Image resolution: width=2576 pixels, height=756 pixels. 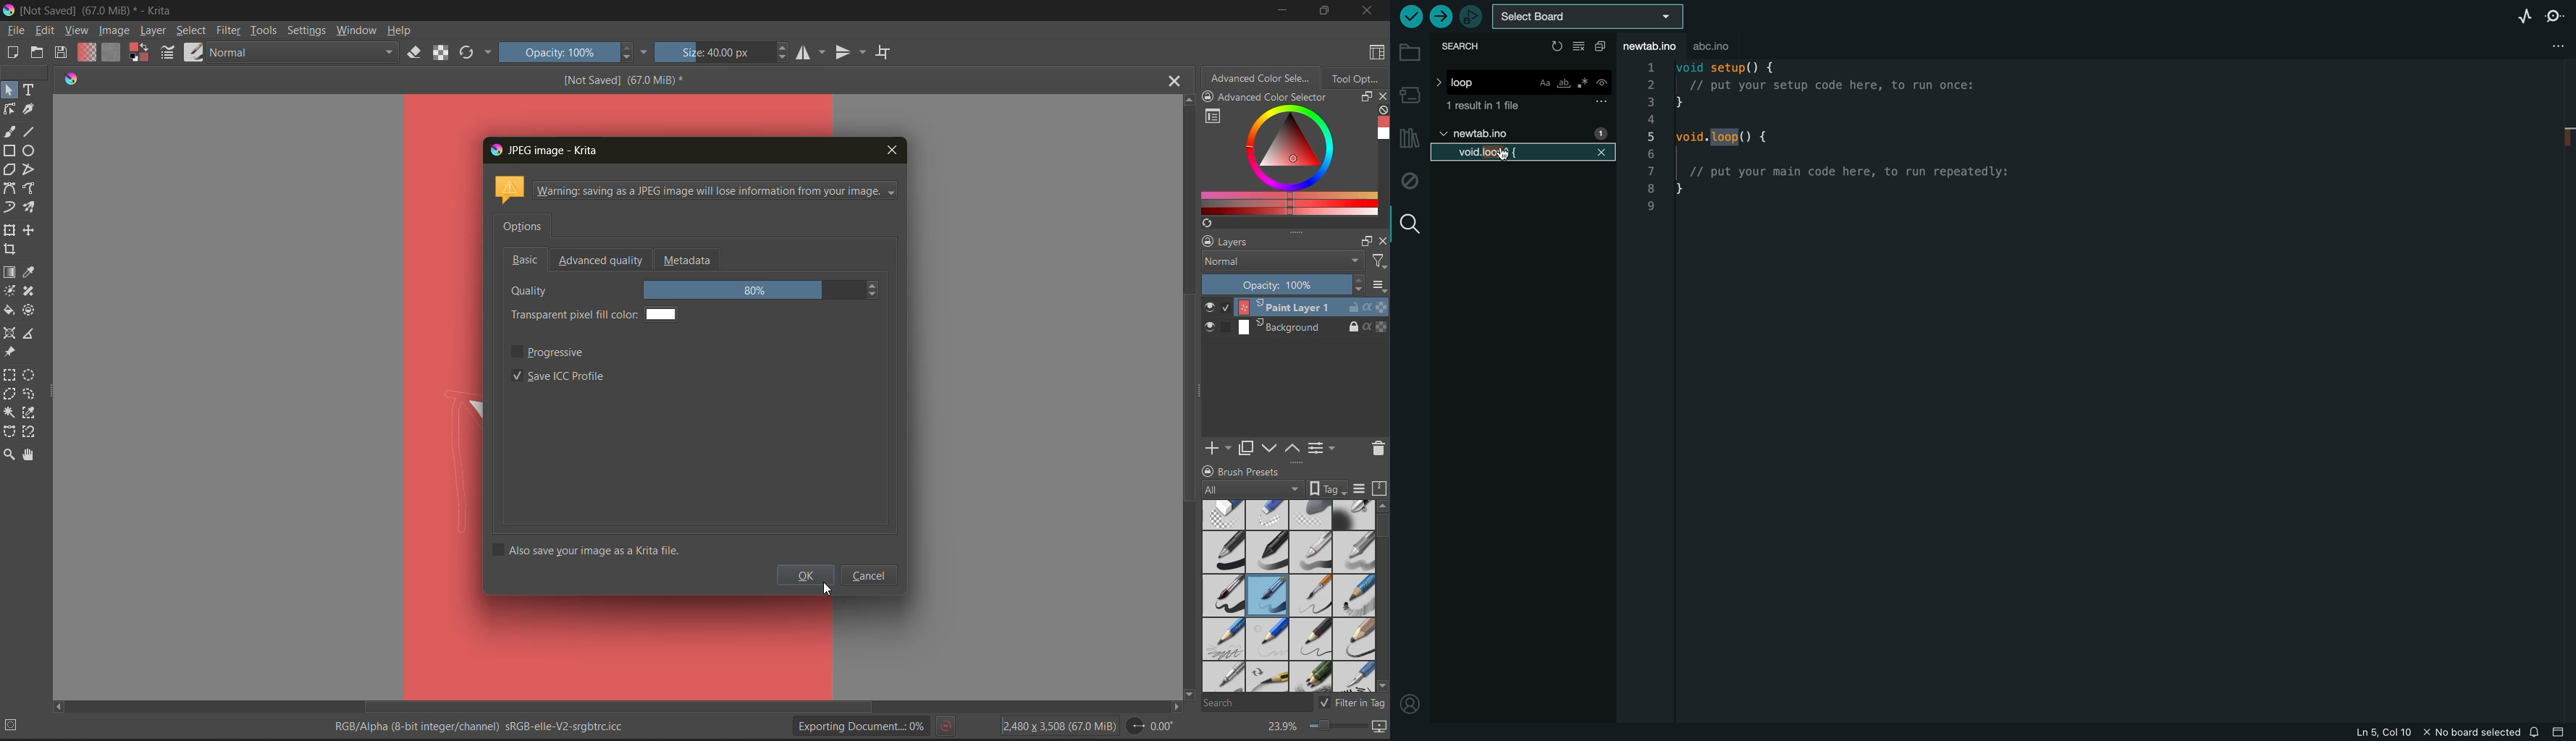 I want to click on size, so click(x=720, y=54).